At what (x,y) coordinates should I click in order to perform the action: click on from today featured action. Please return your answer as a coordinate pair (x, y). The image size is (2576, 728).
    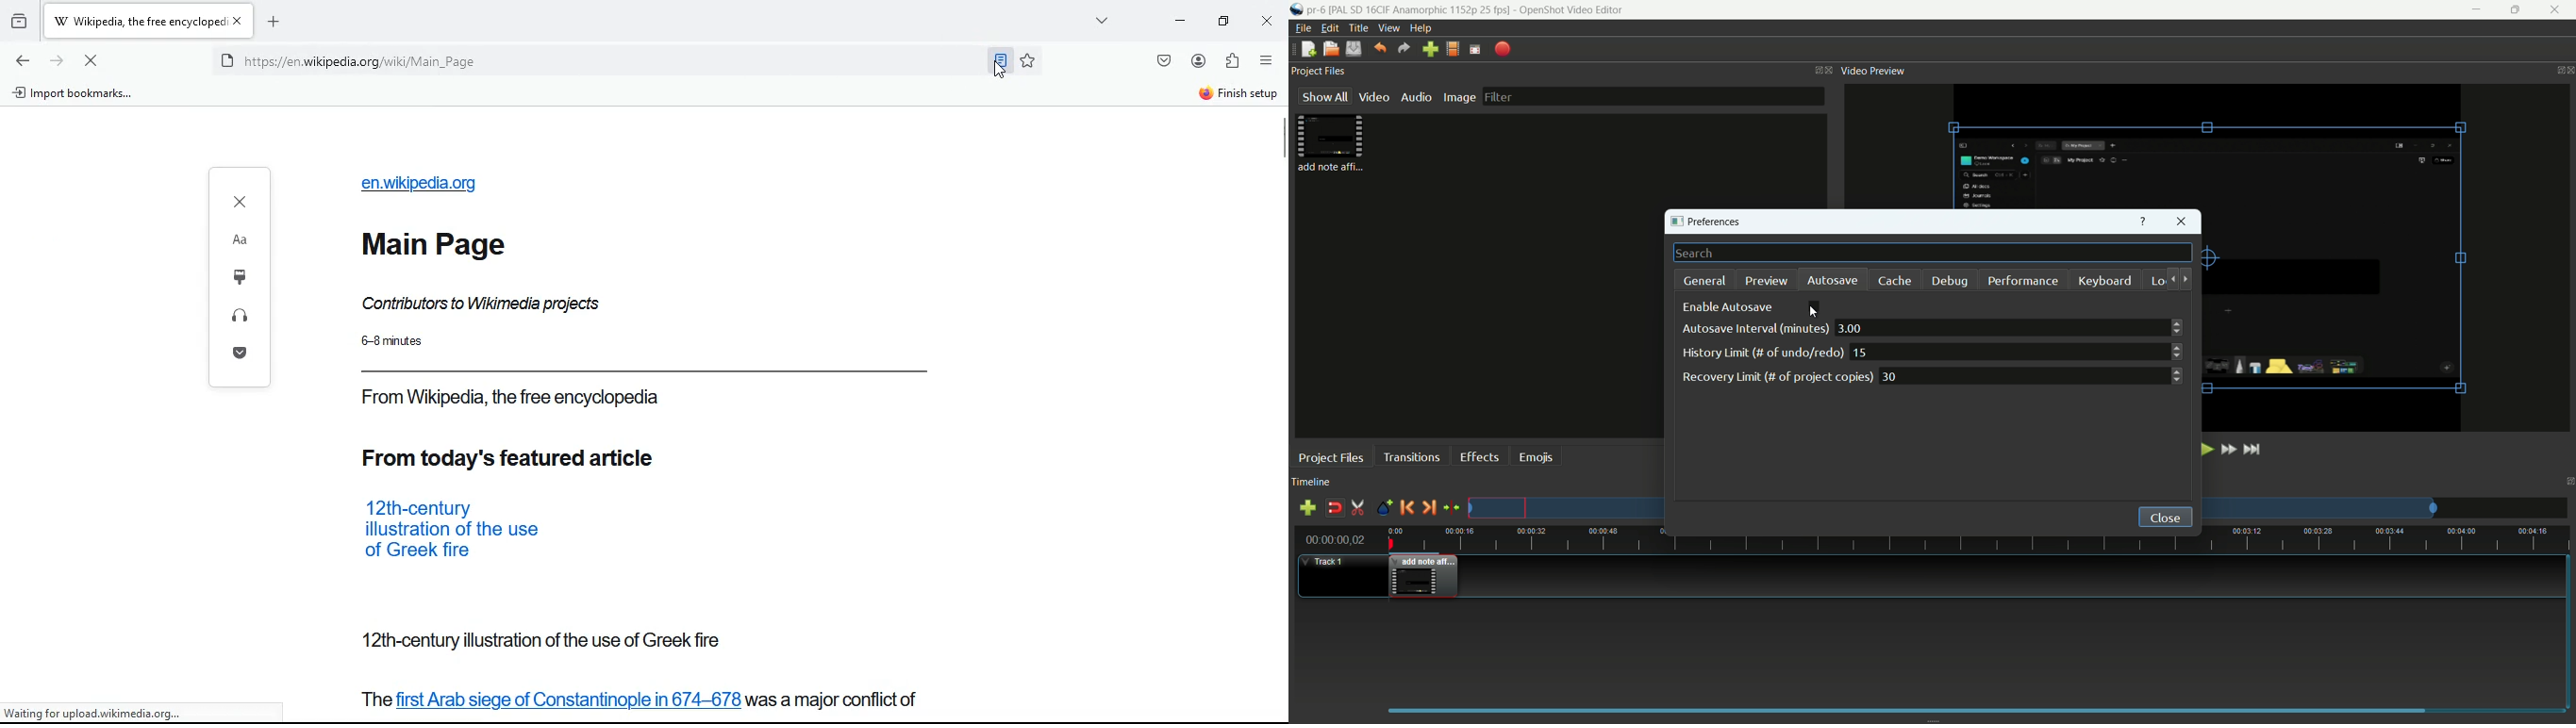
    Looking at the image, I should click on (561, 640).